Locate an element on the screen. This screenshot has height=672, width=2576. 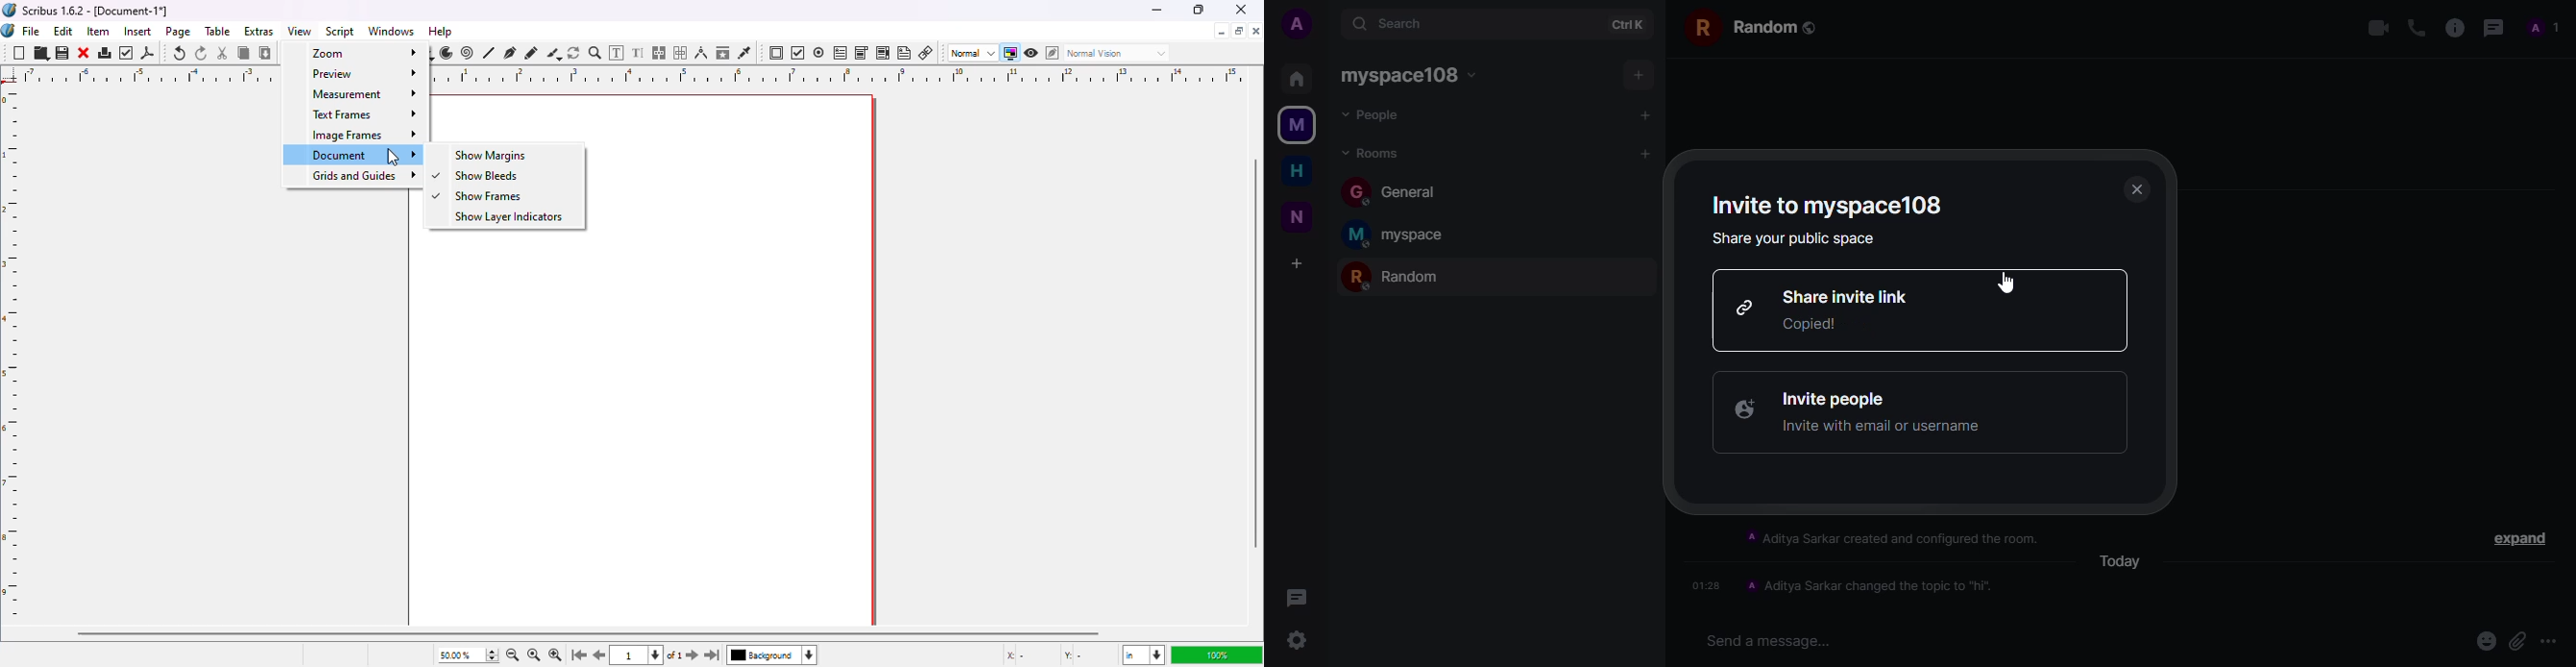
normal vision is located at coordinates (1119, 53).